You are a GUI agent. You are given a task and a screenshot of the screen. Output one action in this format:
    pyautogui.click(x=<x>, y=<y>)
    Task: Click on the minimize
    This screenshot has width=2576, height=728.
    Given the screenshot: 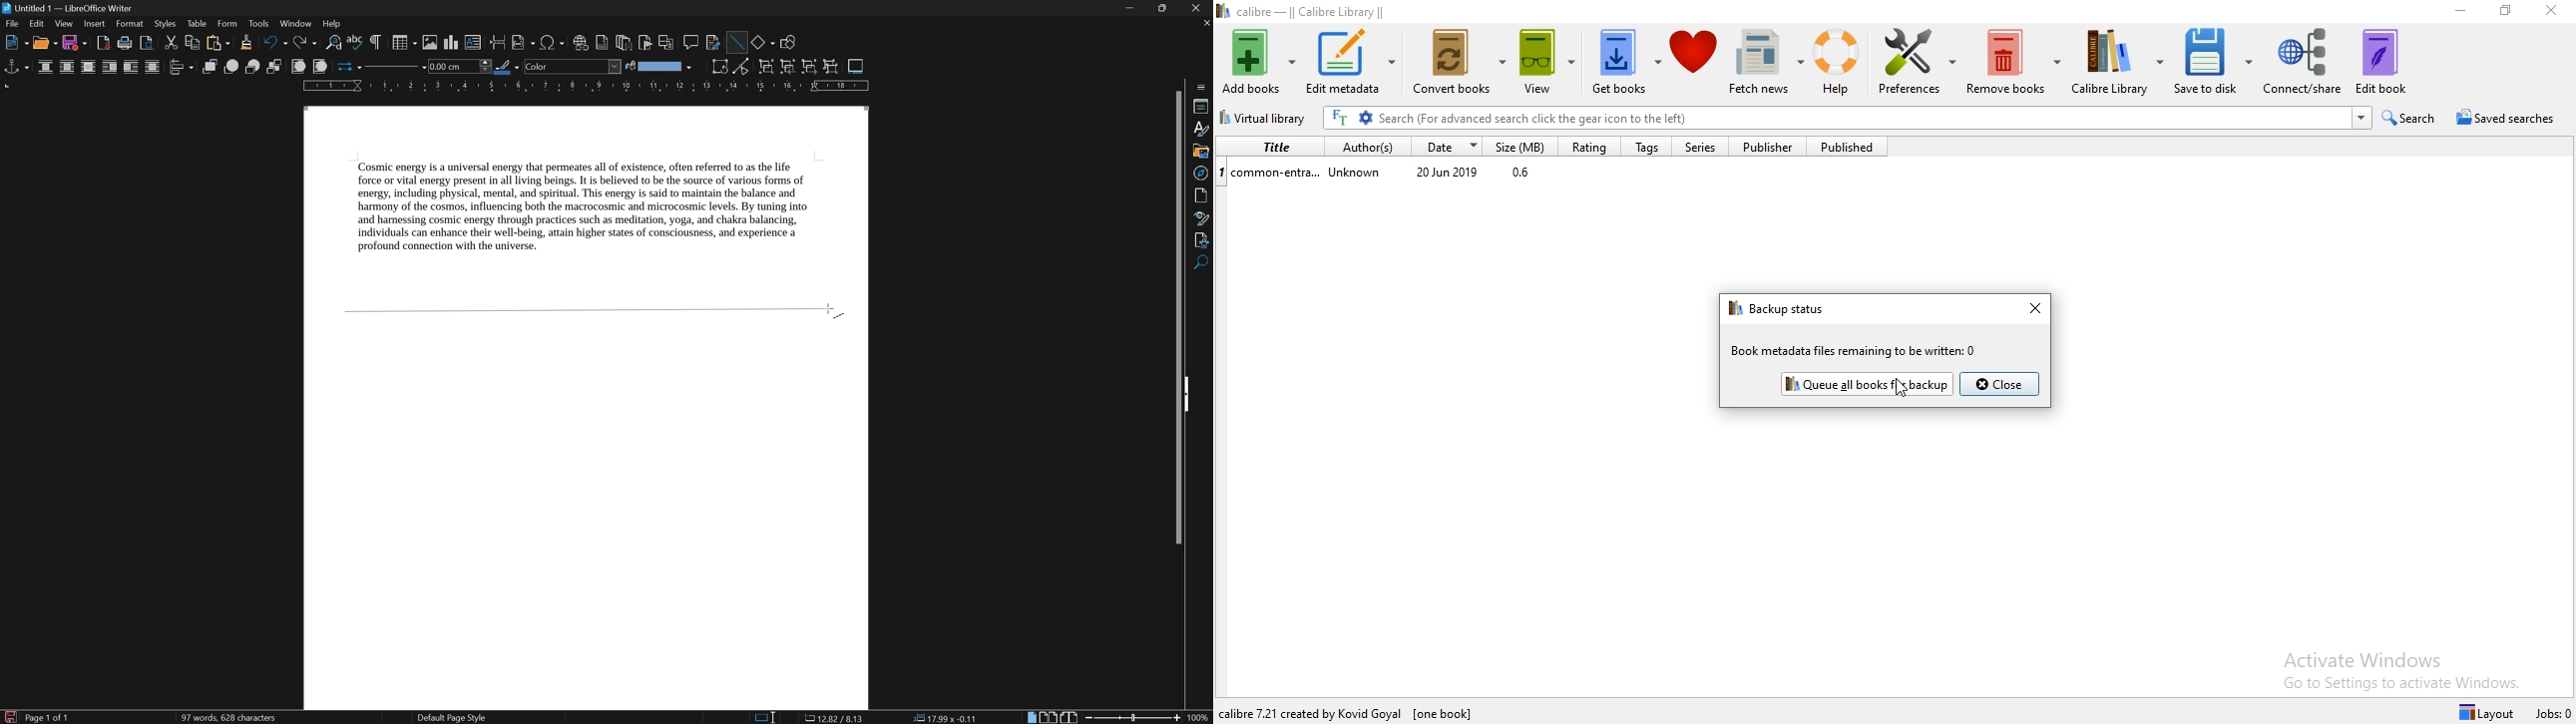 What is the action you would take?
    pyautogui.click(x=1132, y=9)
    